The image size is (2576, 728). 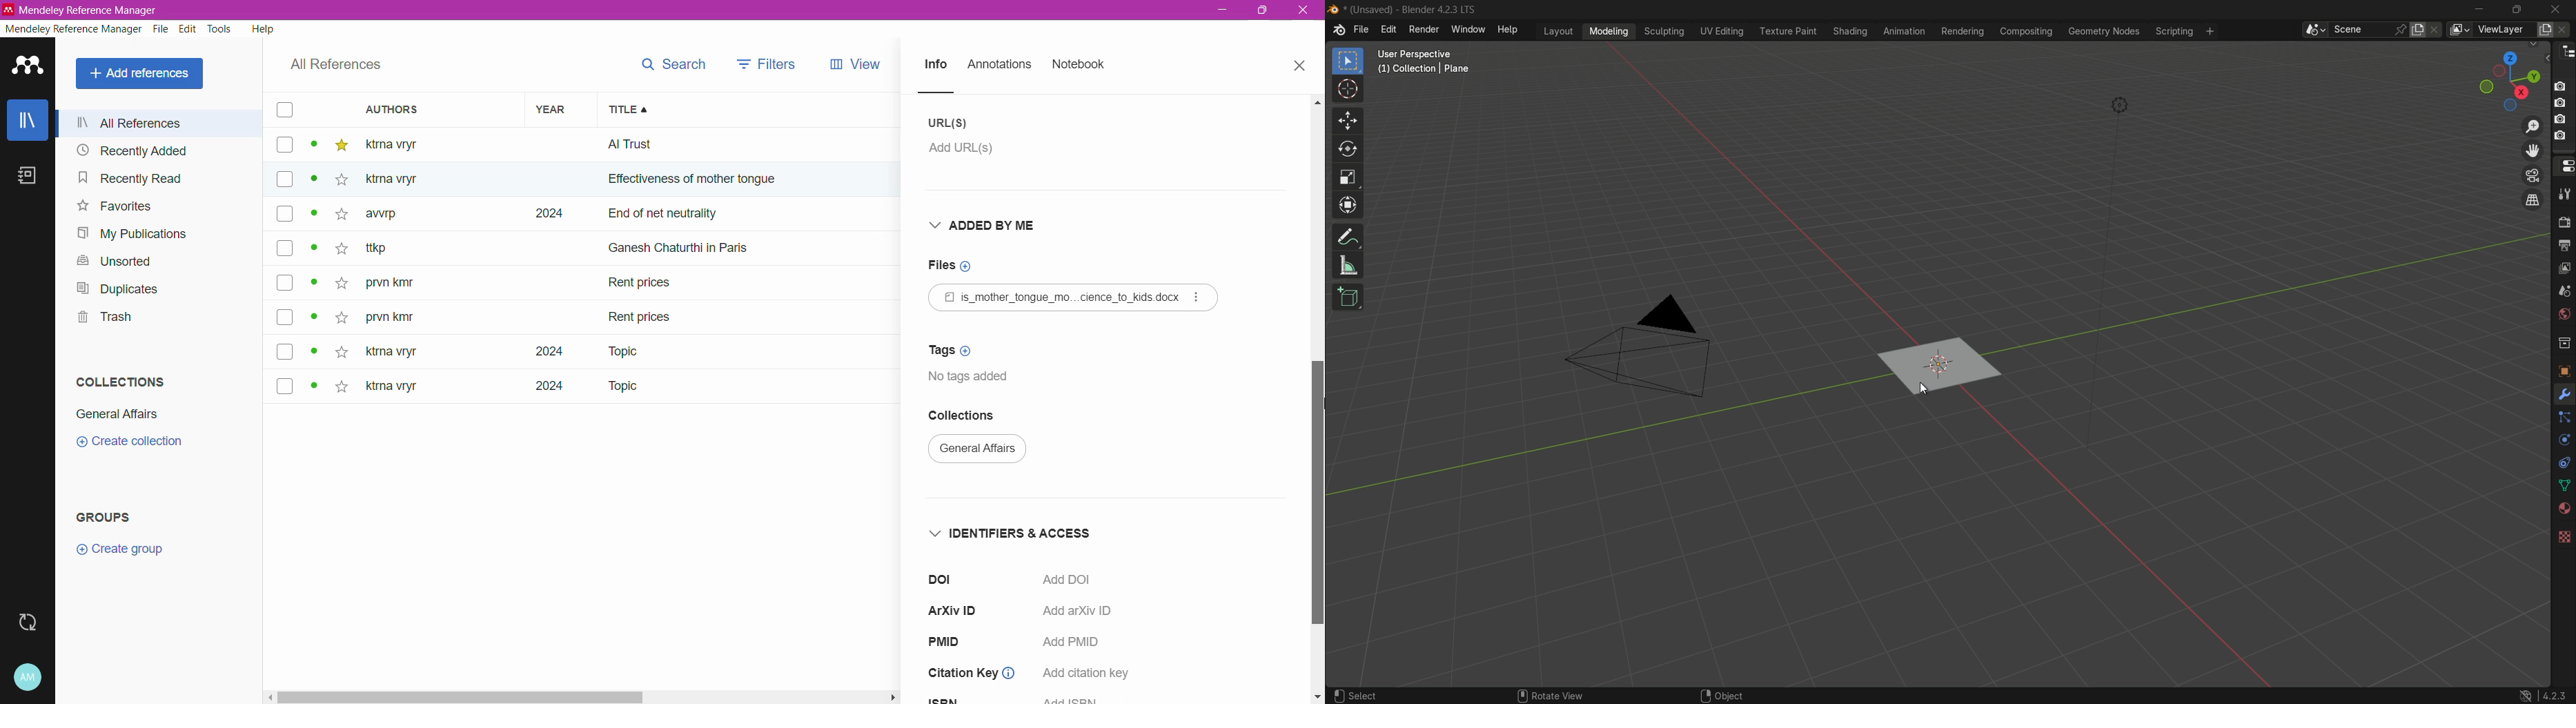 I want to click on Application Logo, so click(x=28, y=67).